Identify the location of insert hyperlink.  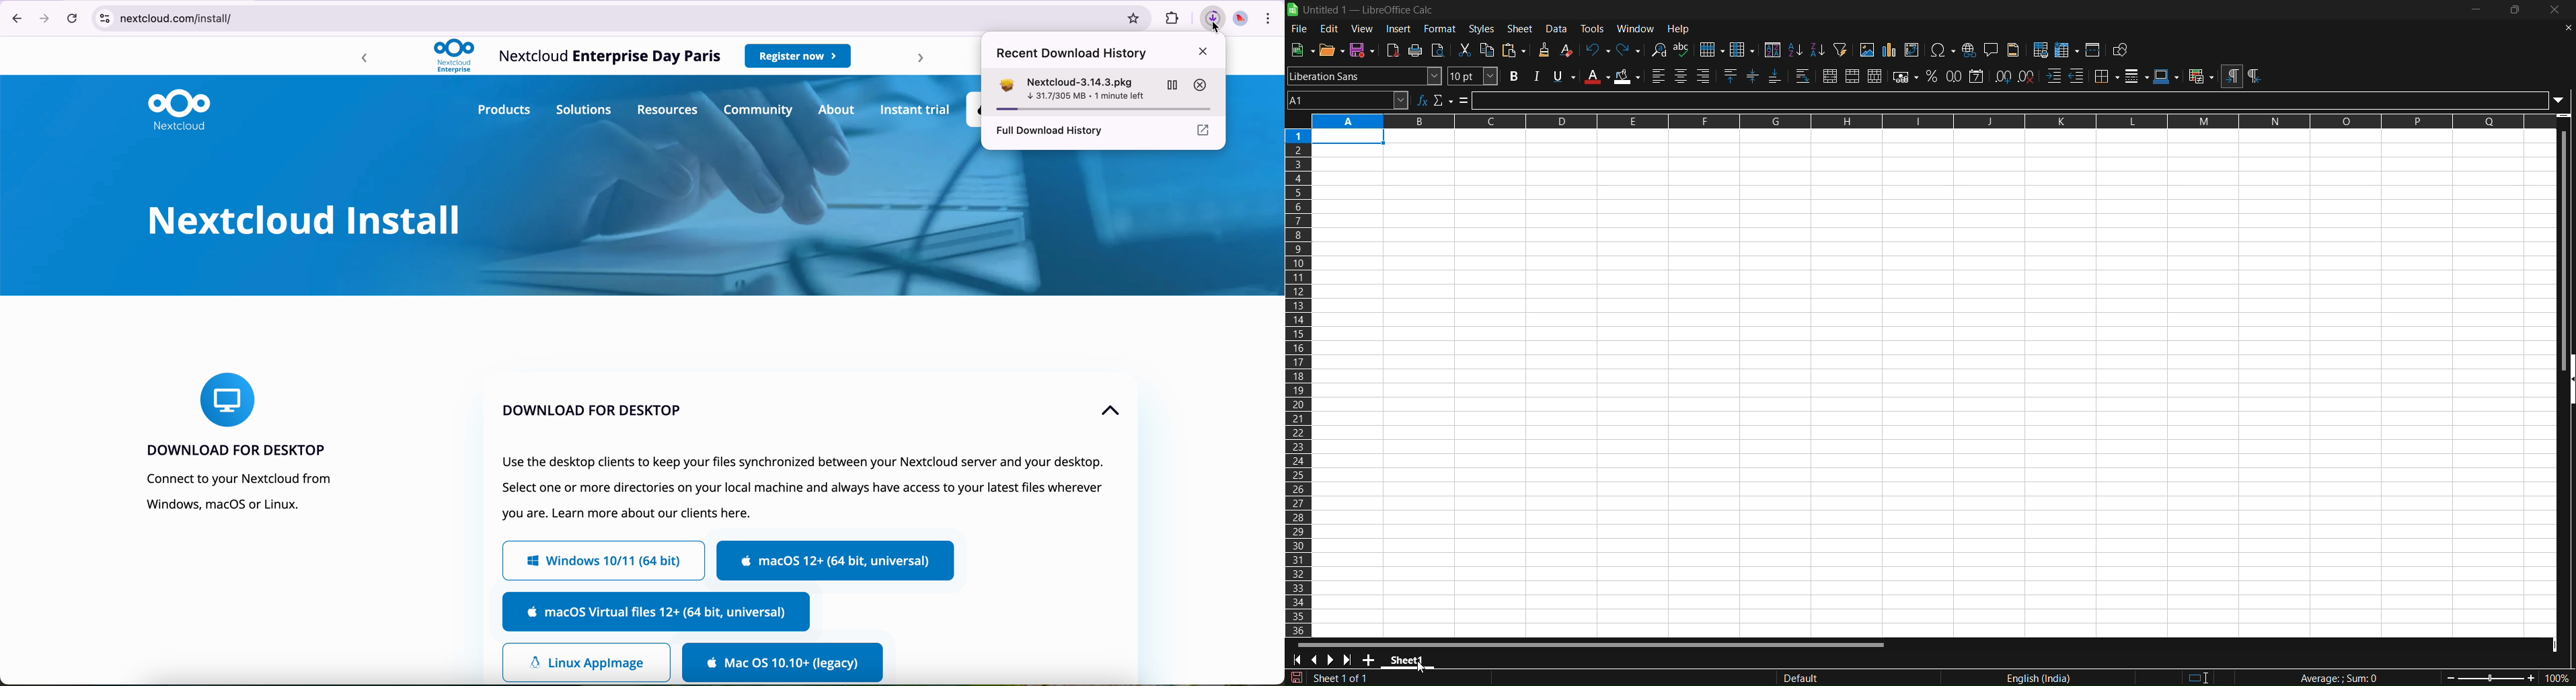
(1969, 50).